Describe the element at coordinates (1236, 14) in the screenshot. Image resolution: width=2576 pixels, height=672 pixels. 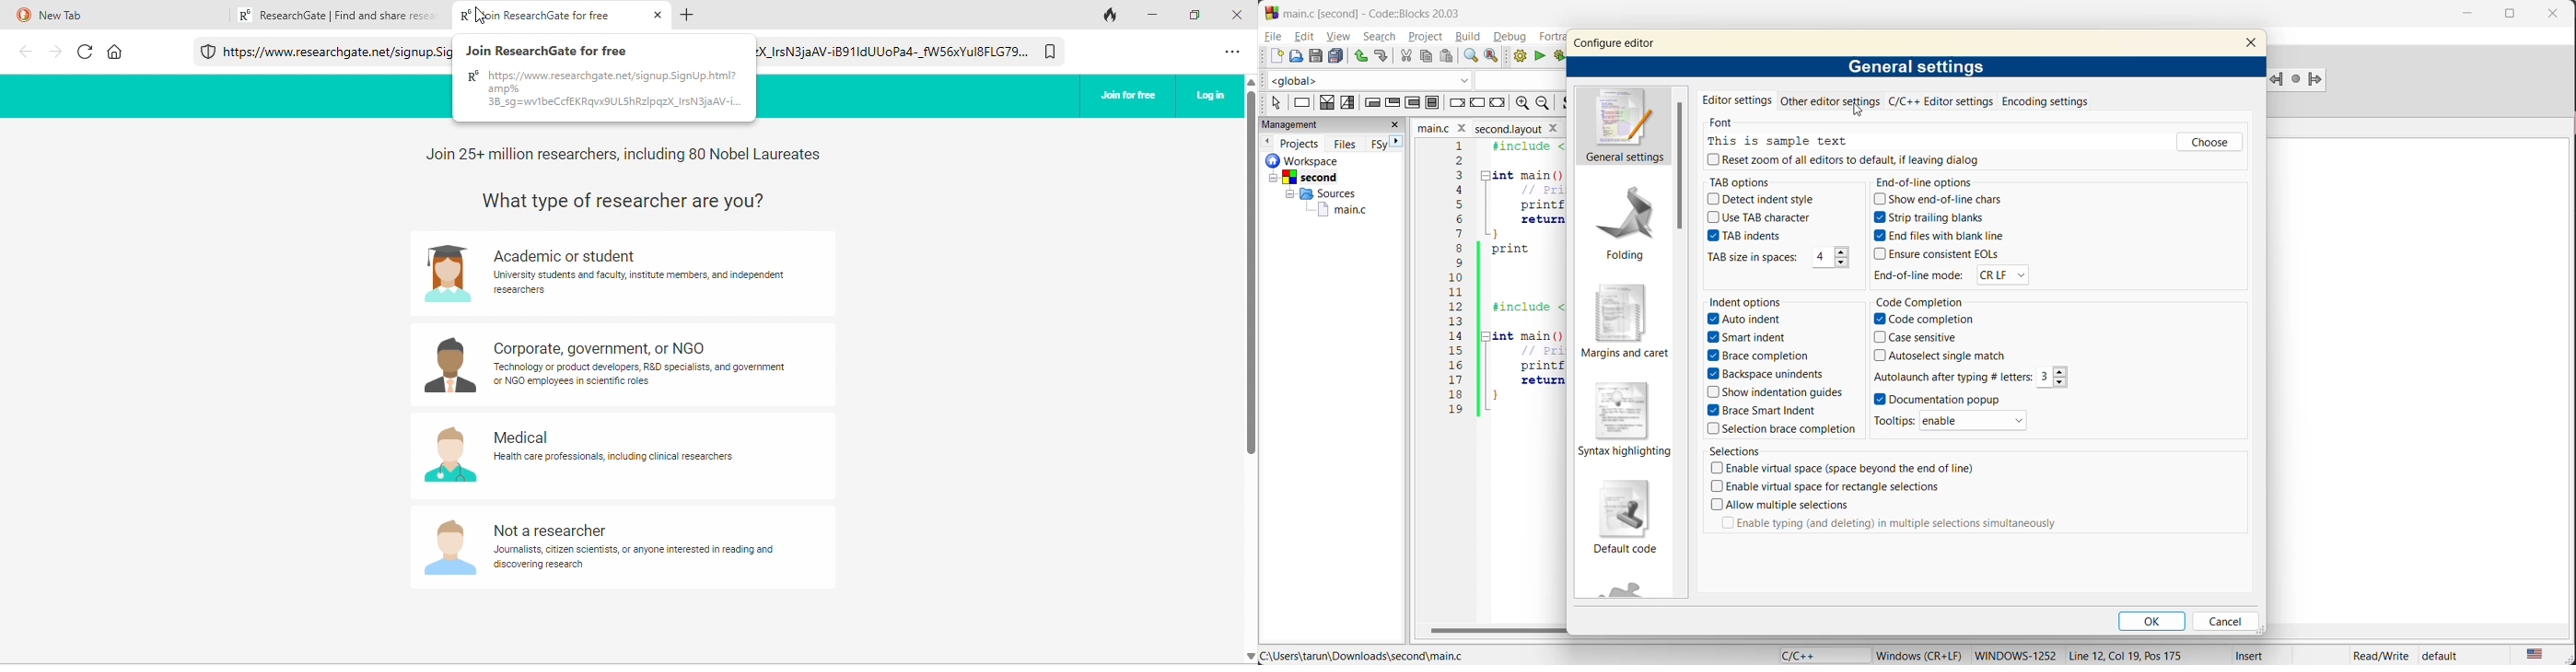
I see `close` at that location.